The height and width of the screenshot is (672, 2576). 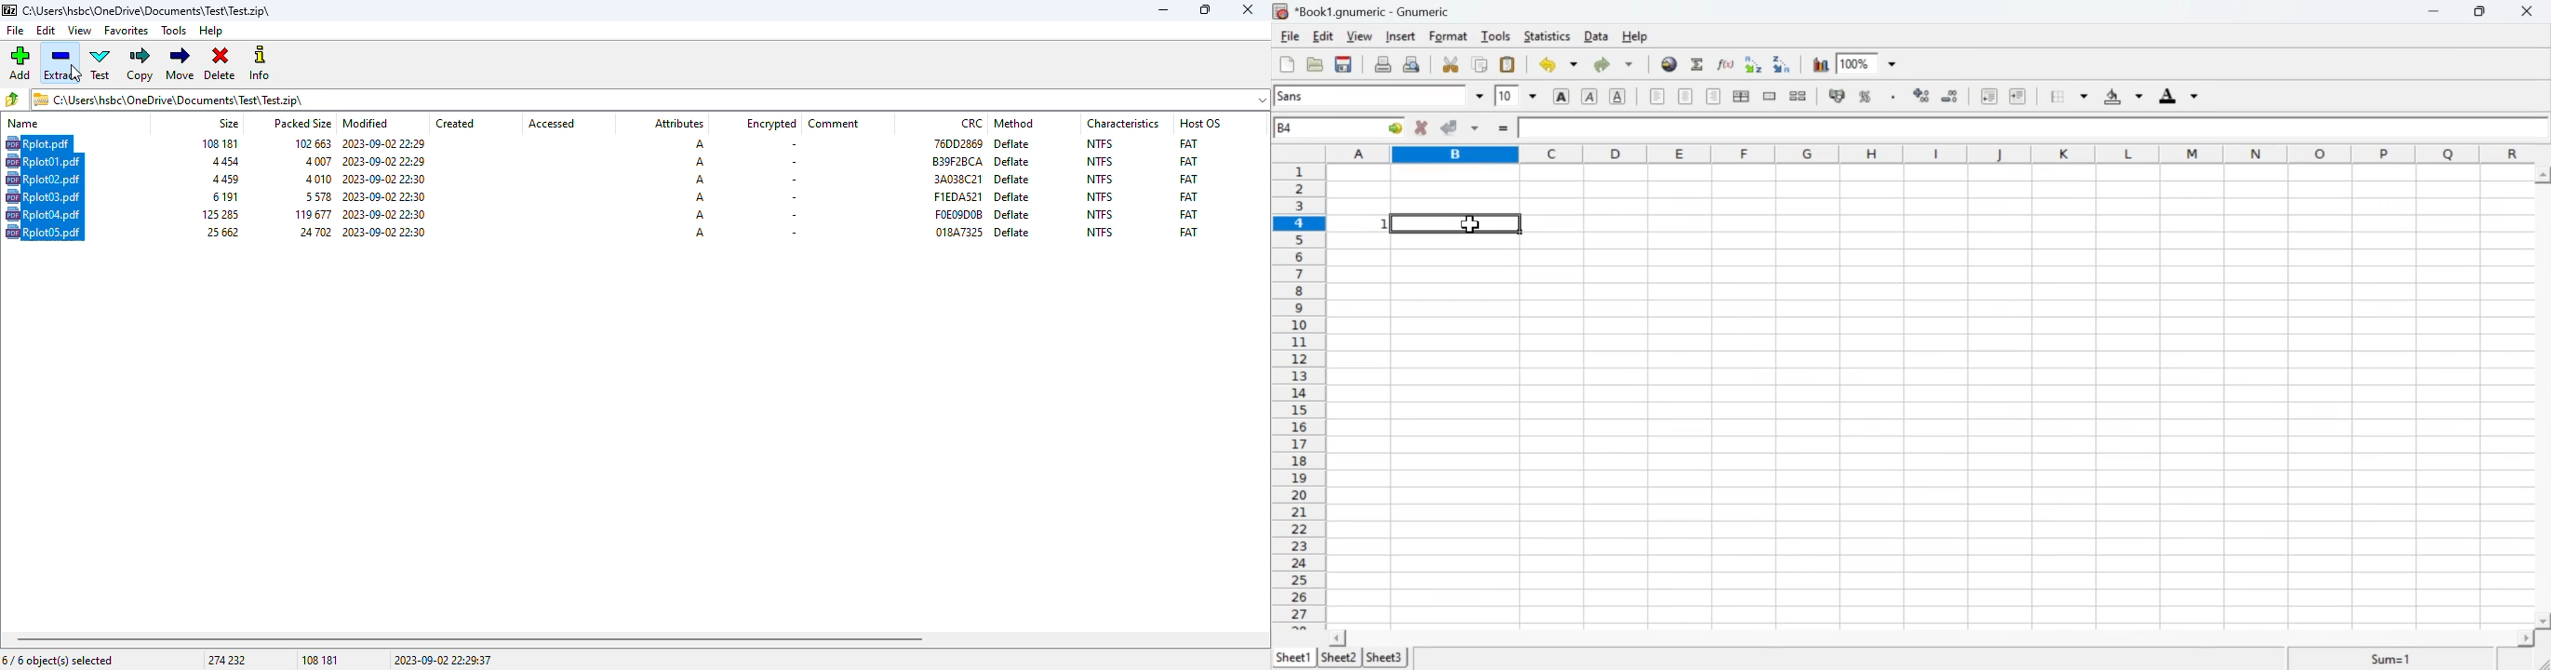 I want to click on Decrease indent, align to left., so click(x=1990, y=97).